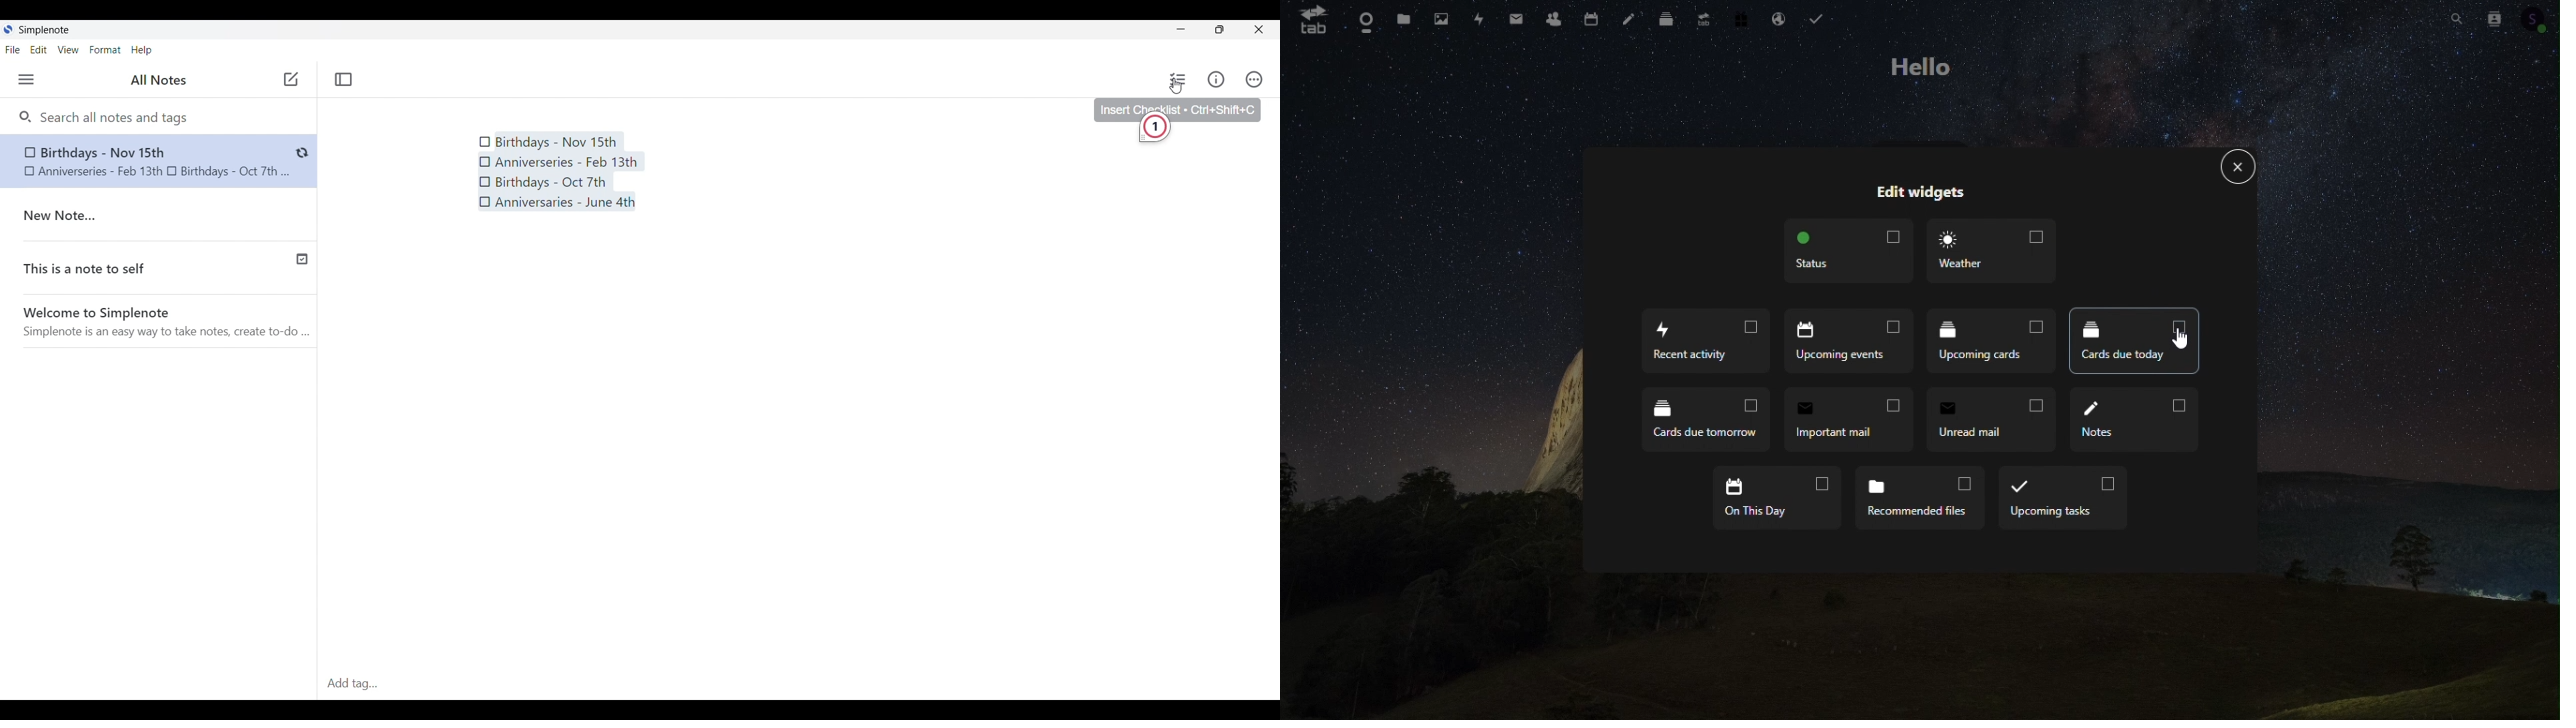  I want to click on Deck, so click(1669, 17).